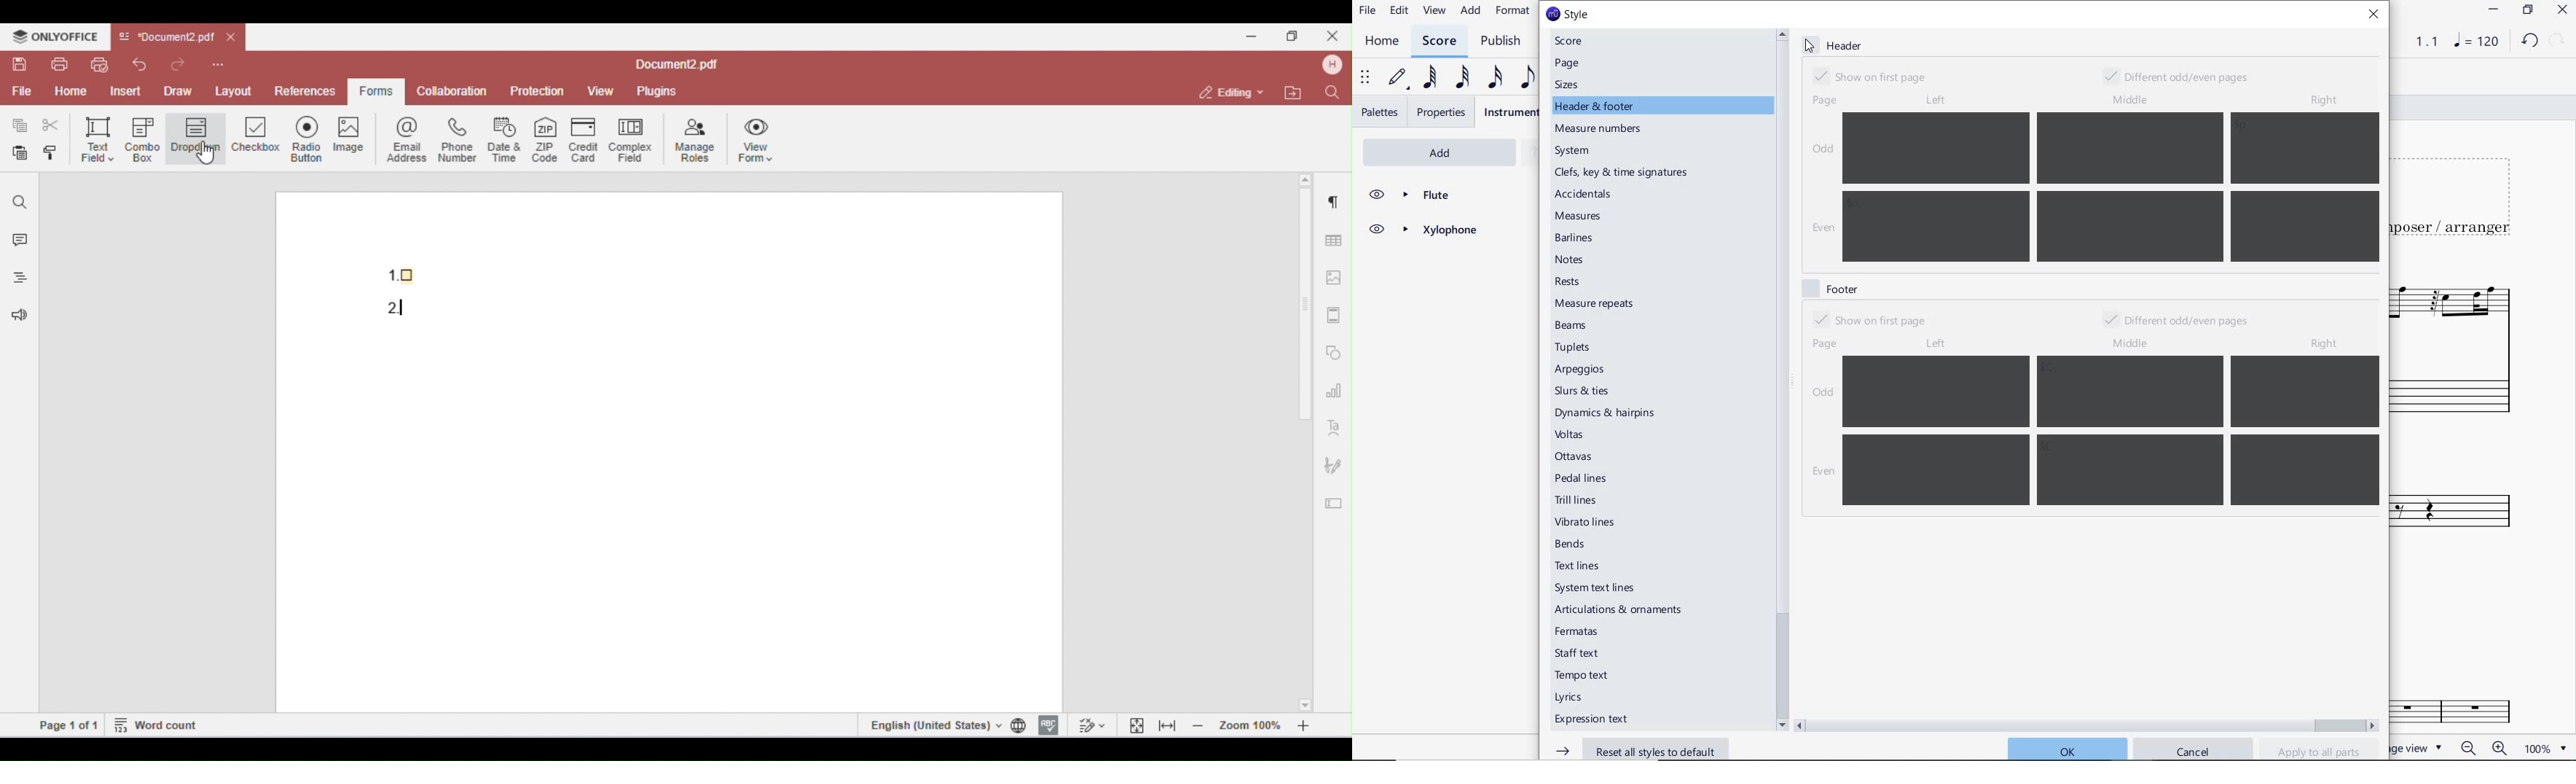 The height and width of the screenshot is (784, 2576). I want to click on measure numbers, so click(1601, 130).